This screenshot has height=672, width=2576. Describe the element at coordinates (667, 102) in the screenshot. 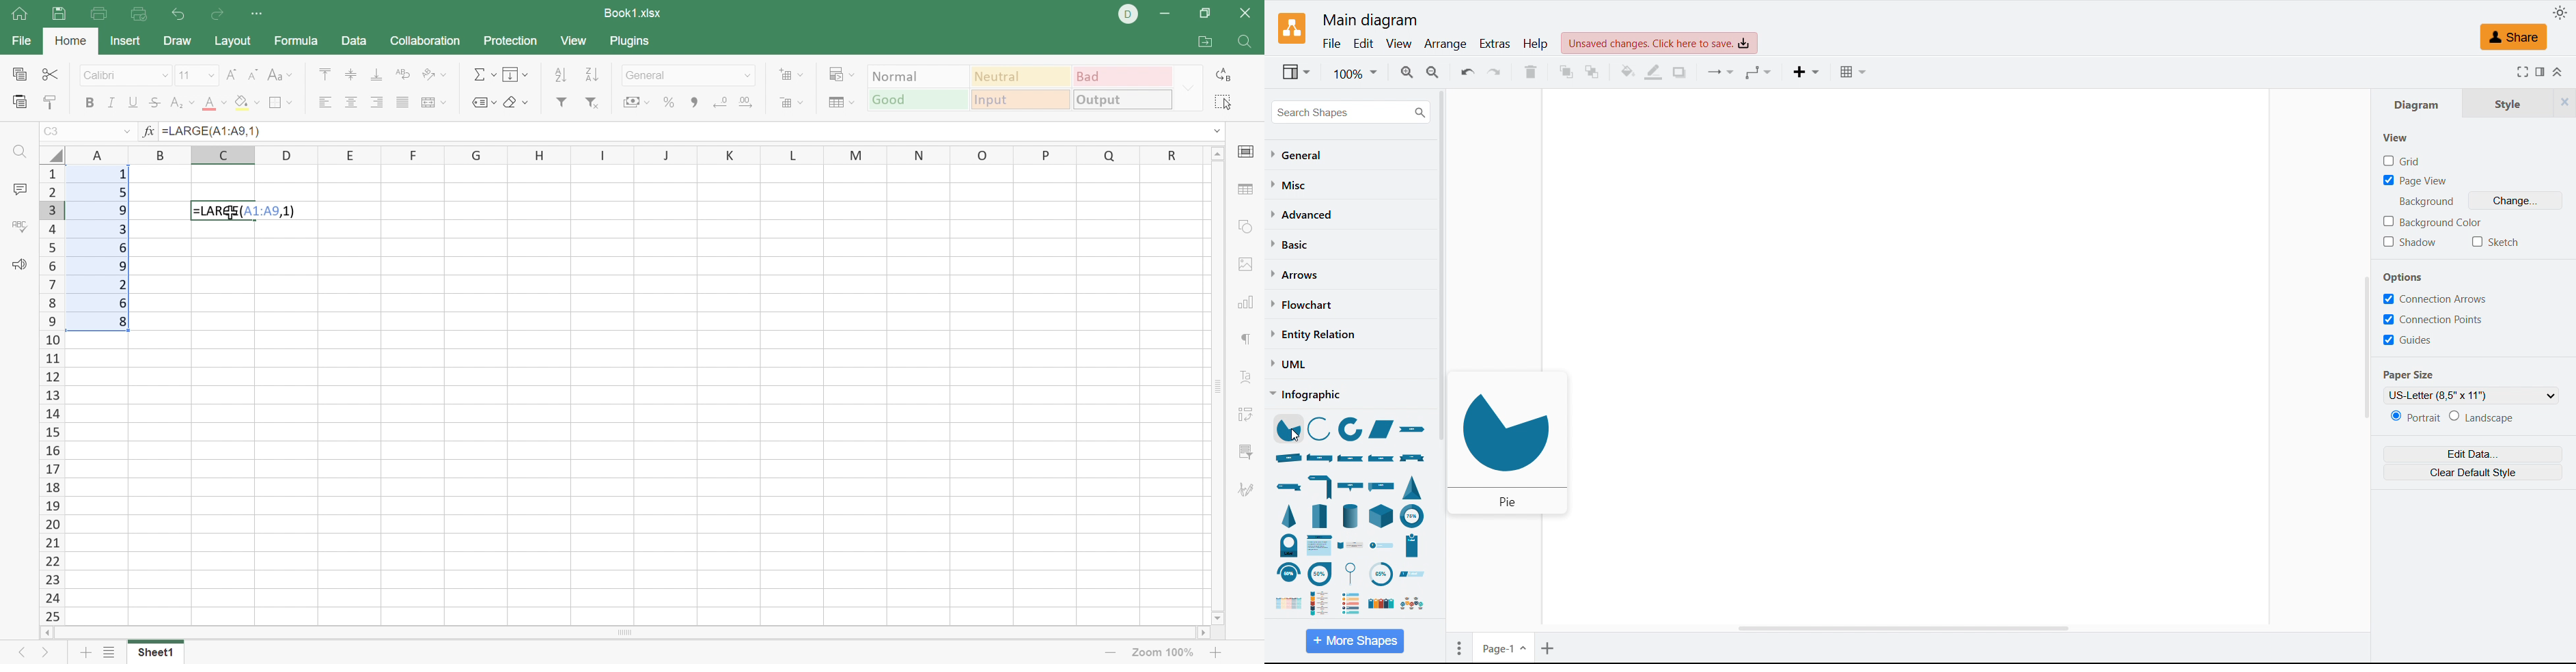

I see `Percent style` at that location.